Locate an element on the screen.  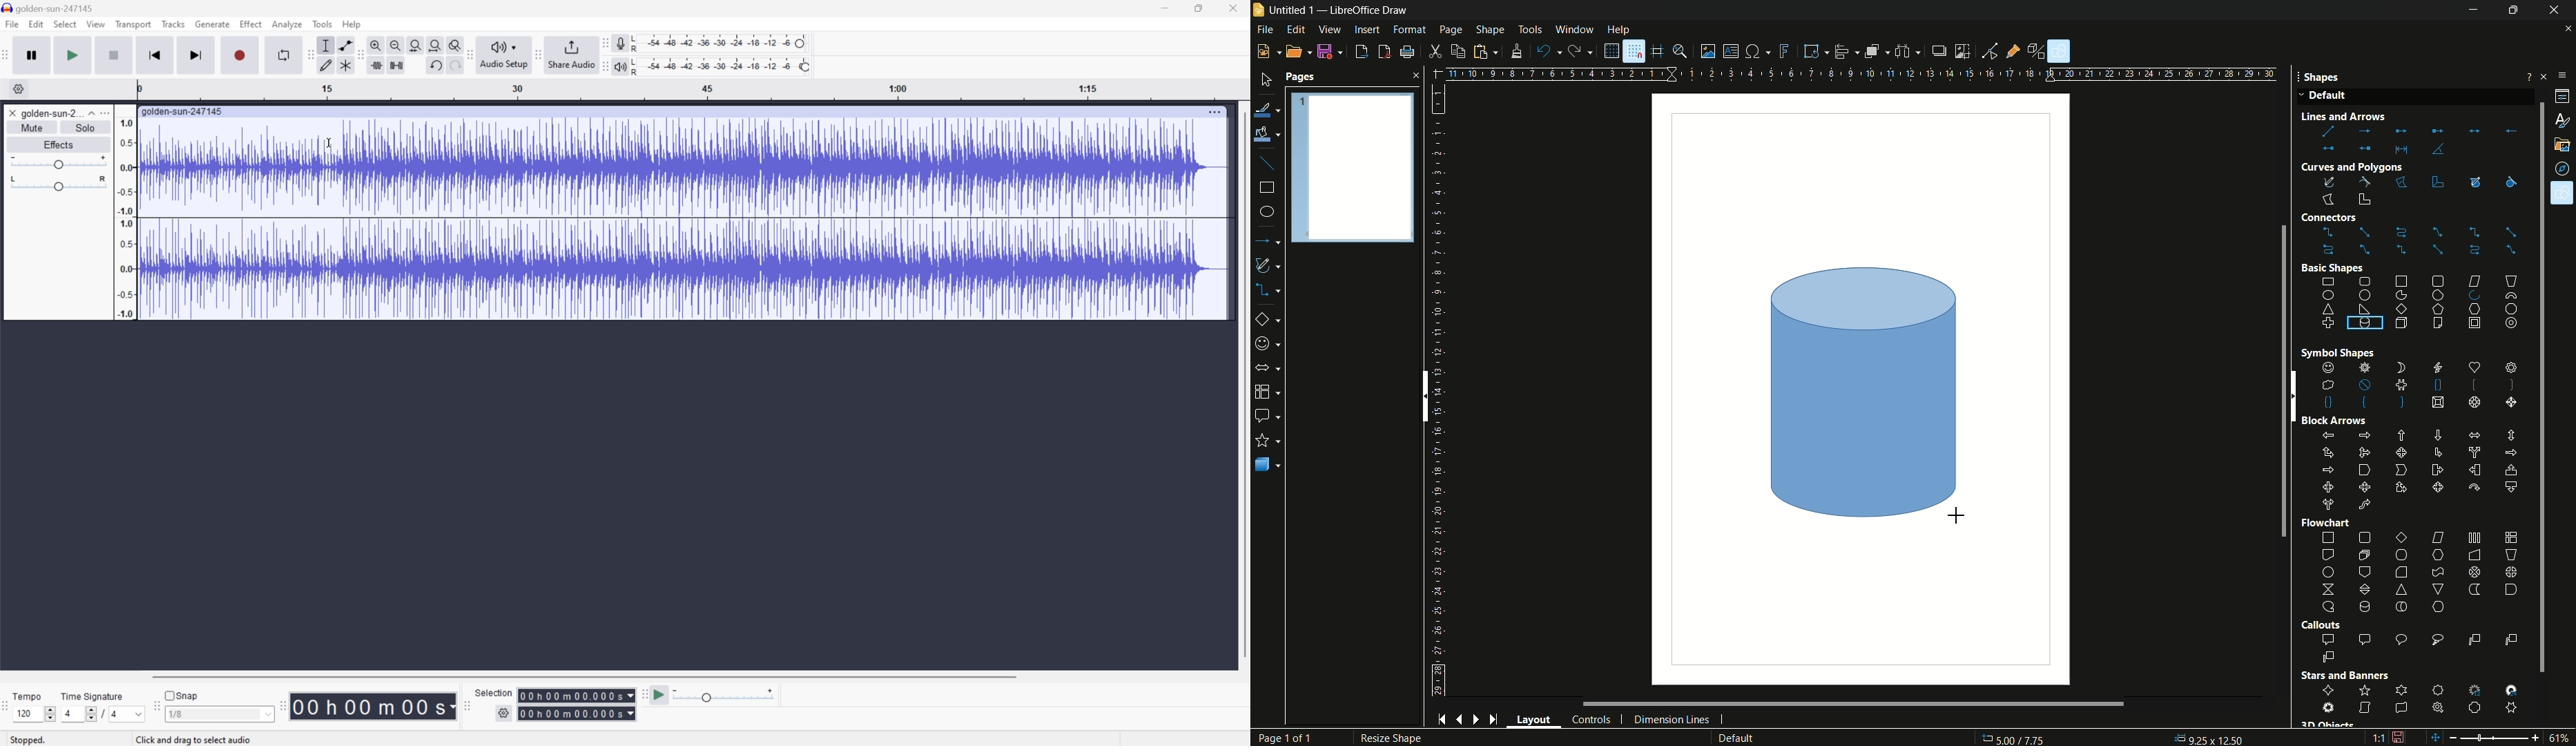
curves and polygons is located at coordinates (1270, 266).